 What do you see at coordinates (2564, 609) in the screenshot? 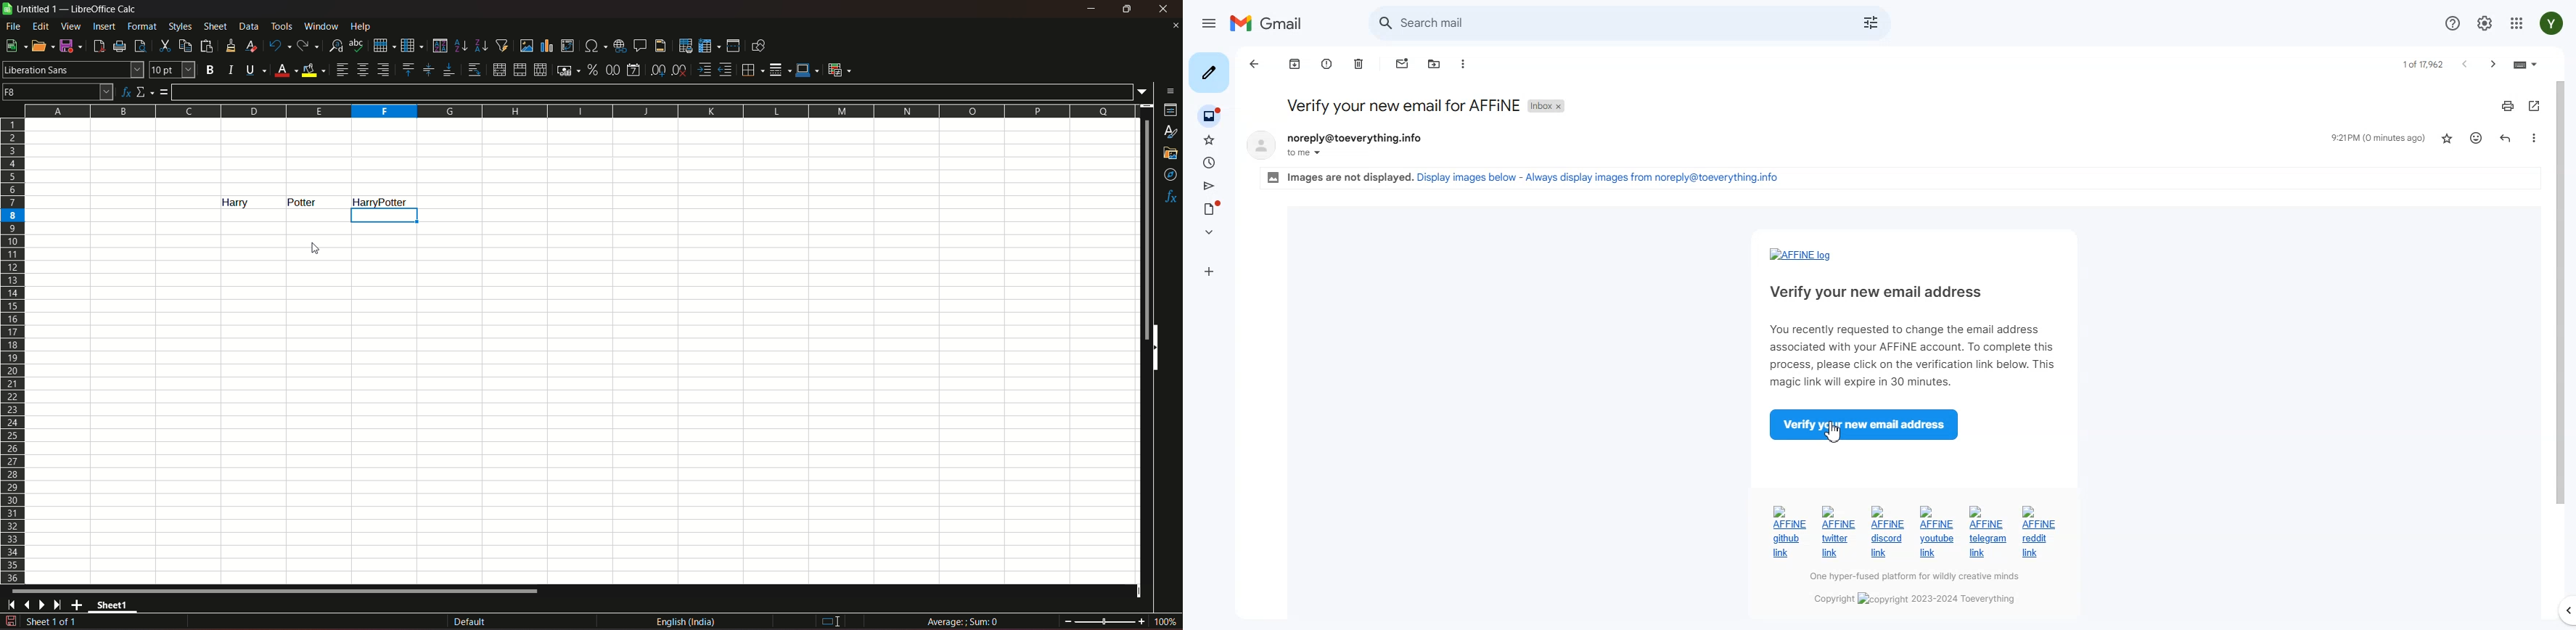
I see `hide side panel` at bounding box center [2564, 609].